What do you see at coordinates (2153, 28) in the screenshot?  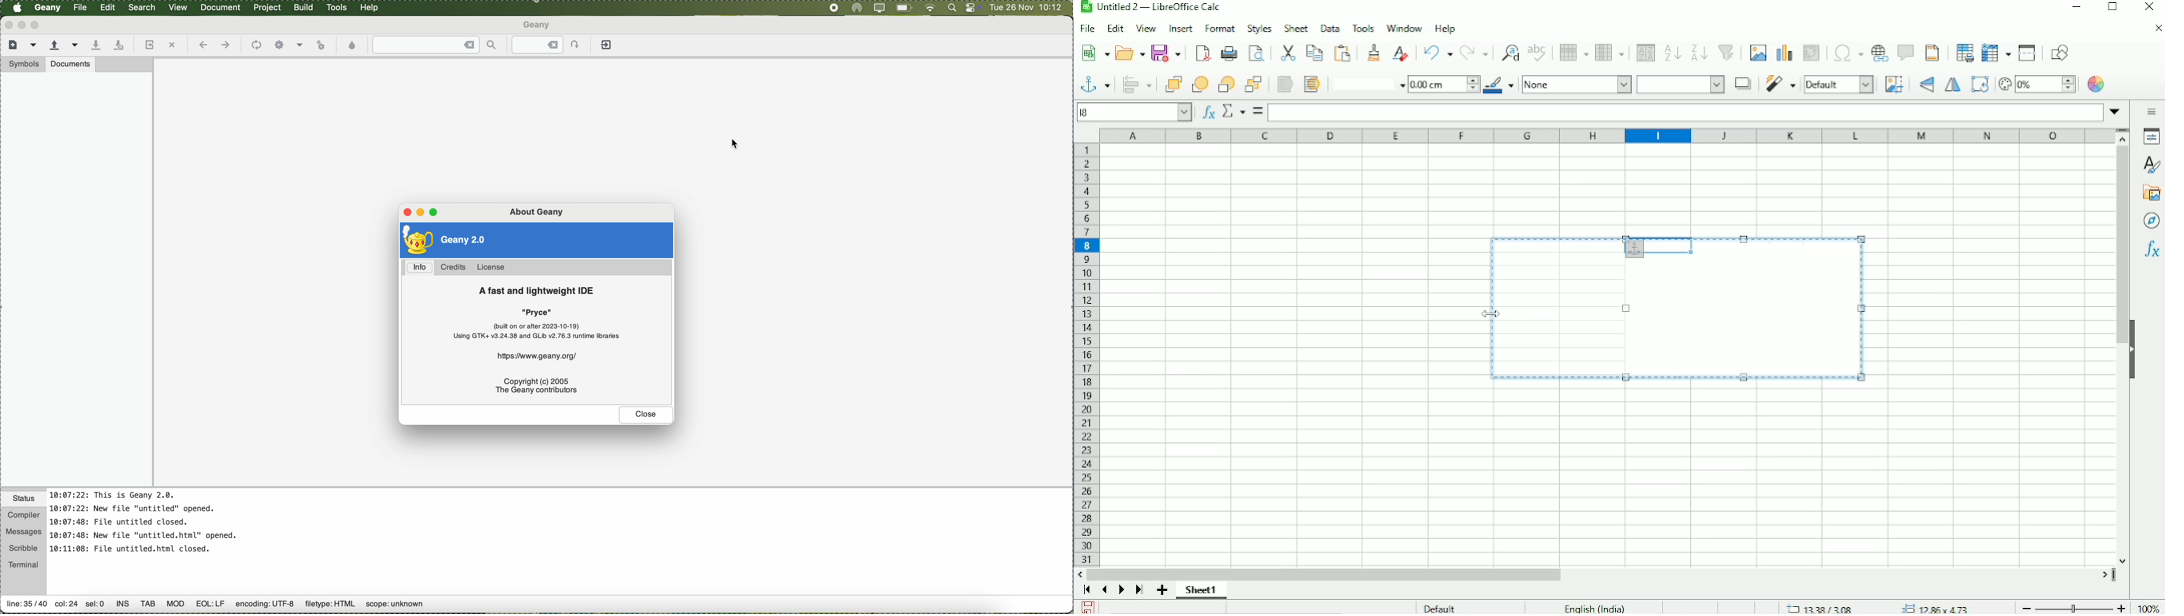 I see `Close document` at bounding box center [2153, 28].